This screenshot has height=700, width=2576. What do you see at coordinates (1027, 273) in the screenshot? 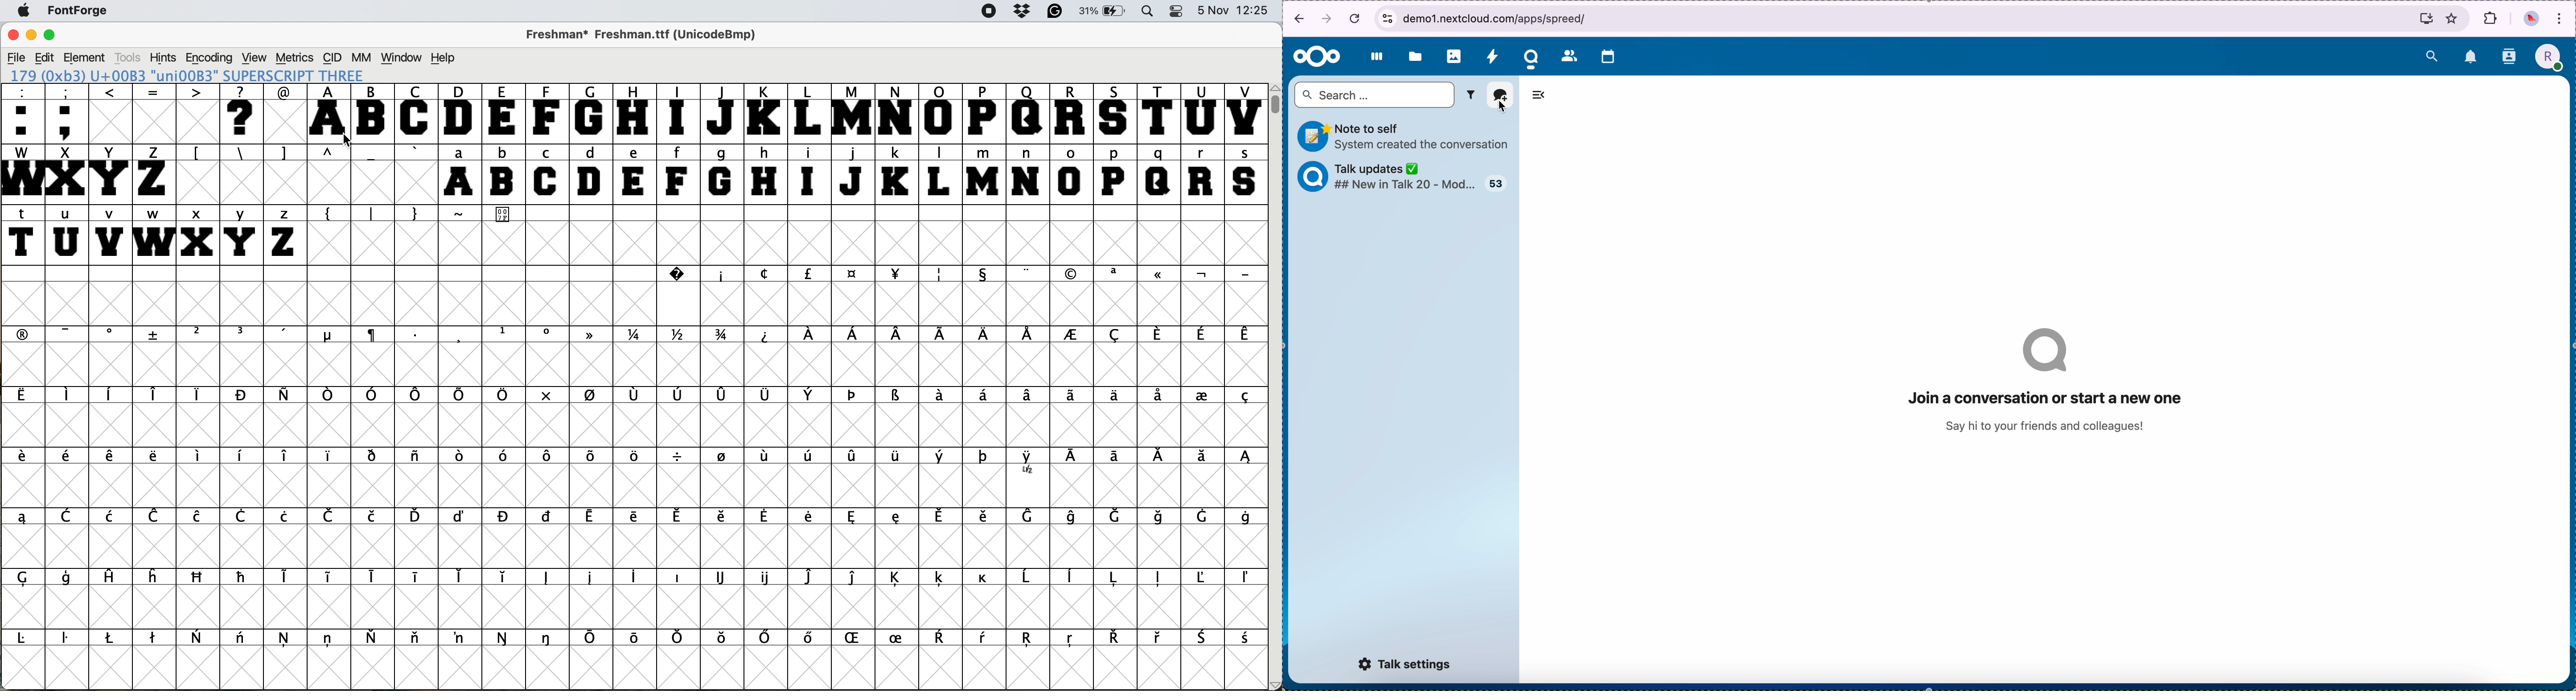
I see `symbol` at bounding box center [1027, 273].